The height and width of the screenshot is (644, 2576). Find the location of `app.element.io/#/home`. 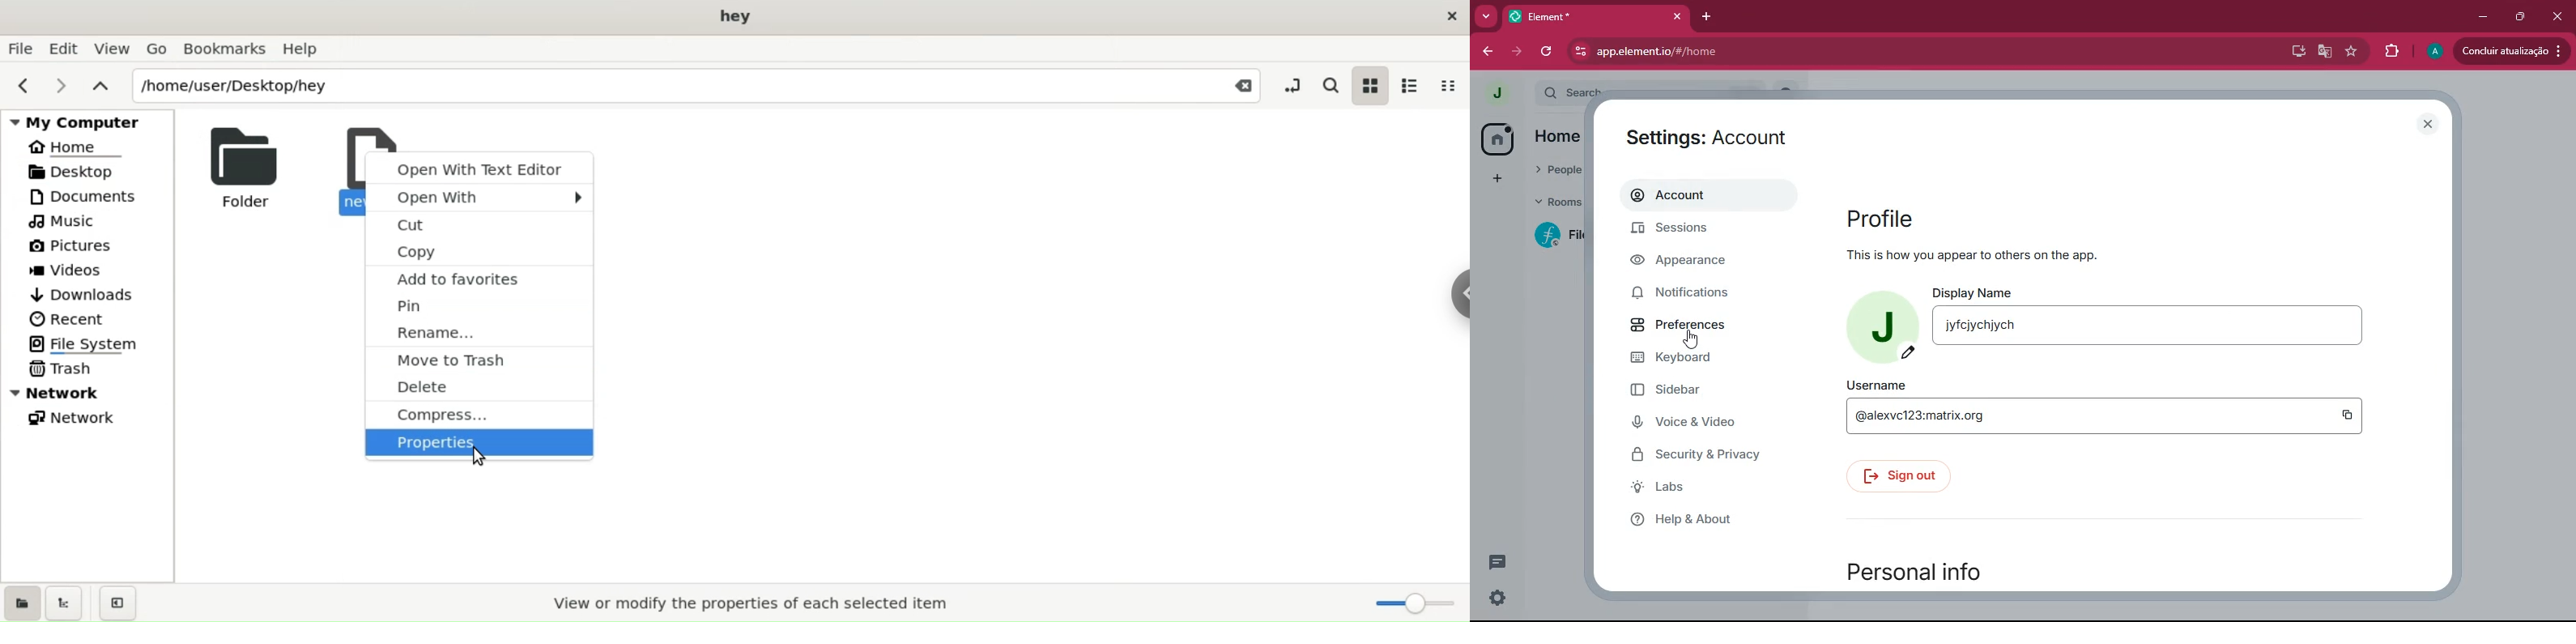

app.element.io/#/home is located at coordinates (1731, 51).